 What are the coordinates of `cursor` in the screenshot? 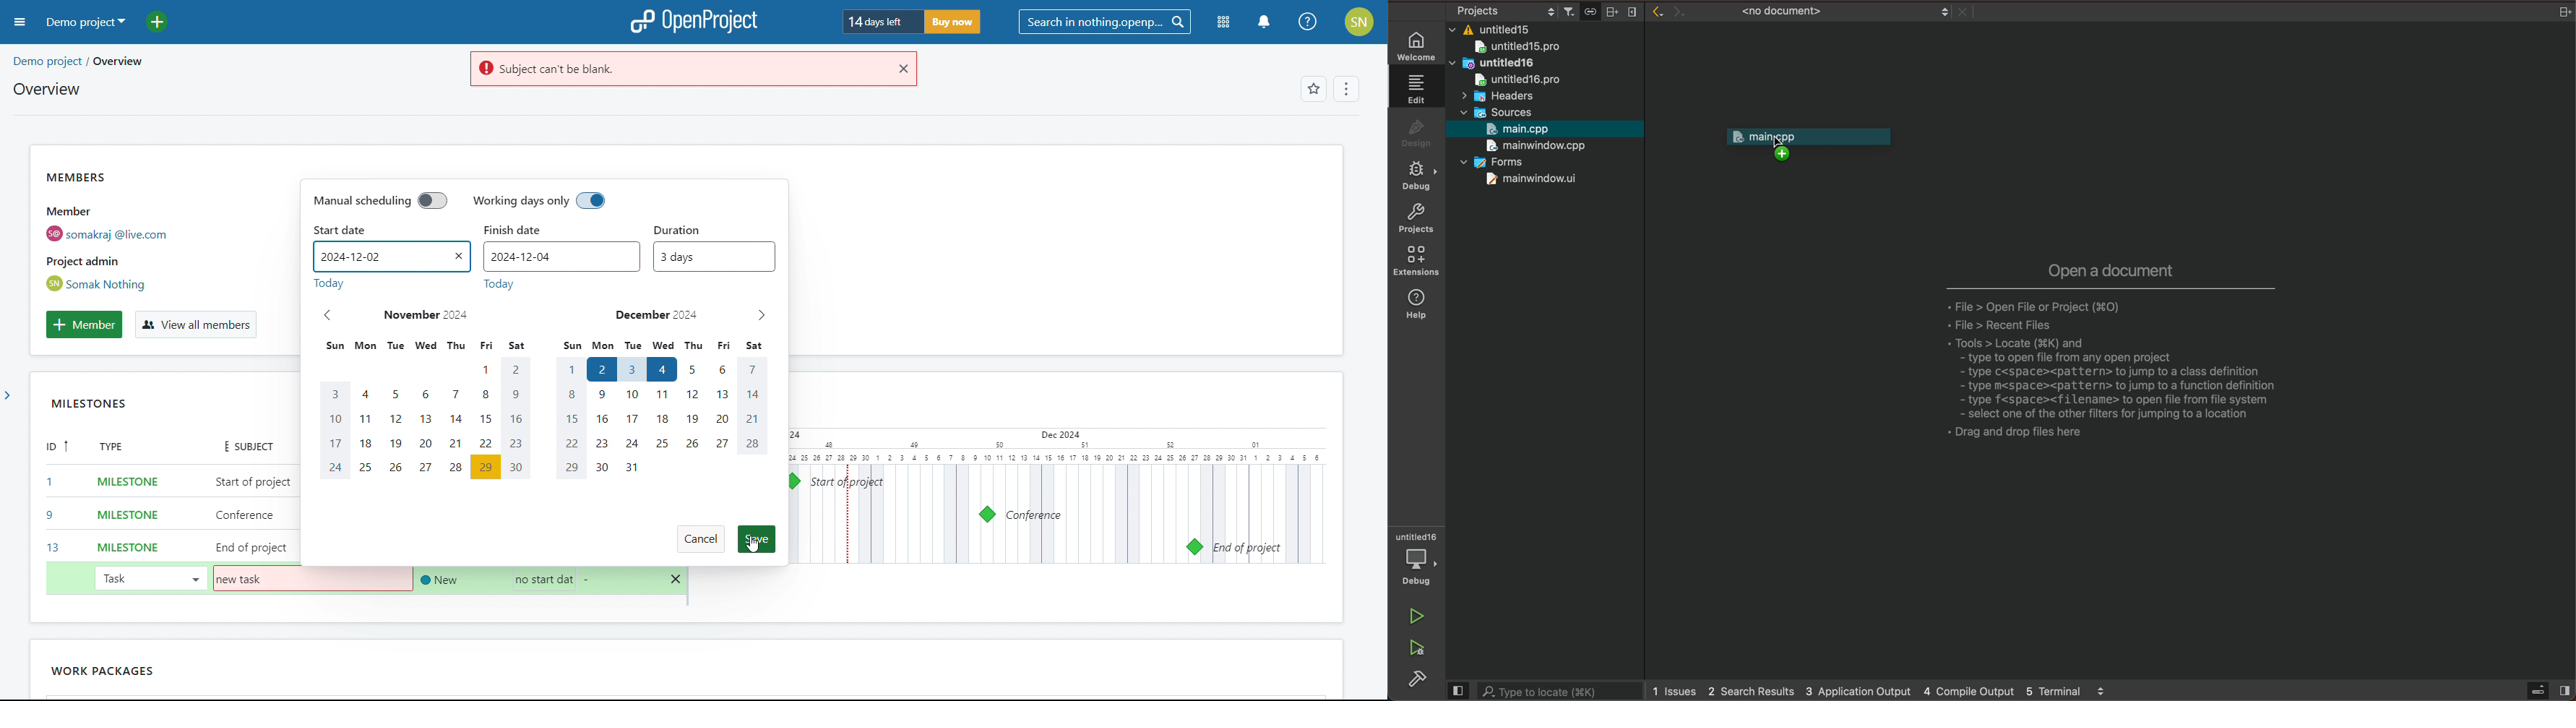 It's located at (1788, 148).